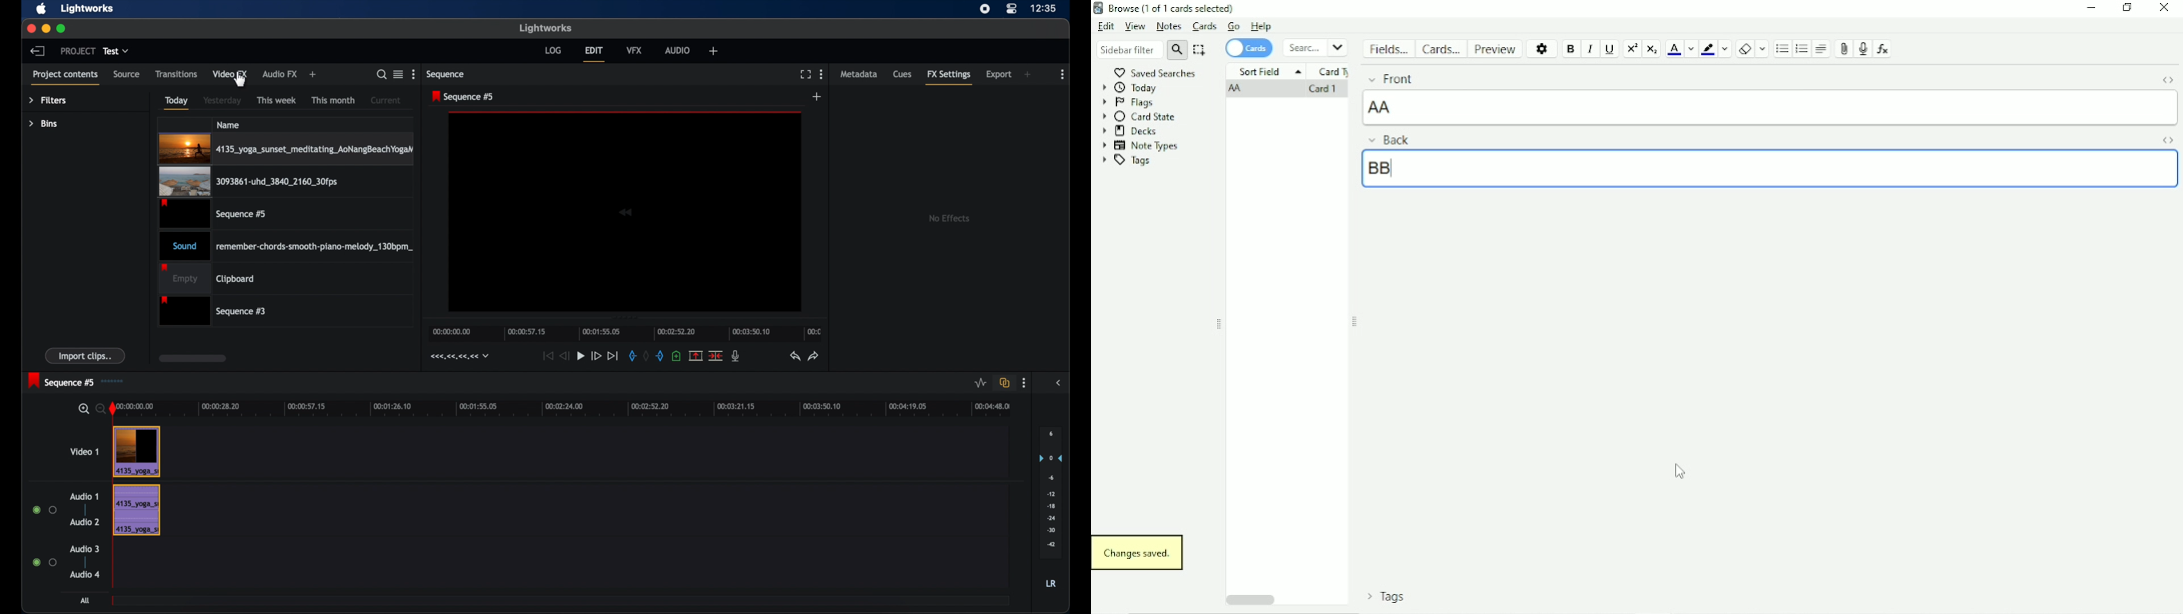 The image size is (2184, 616). Describe the element at coordinates (1571, 50) in the screenshot. I see `Bold` at that location.